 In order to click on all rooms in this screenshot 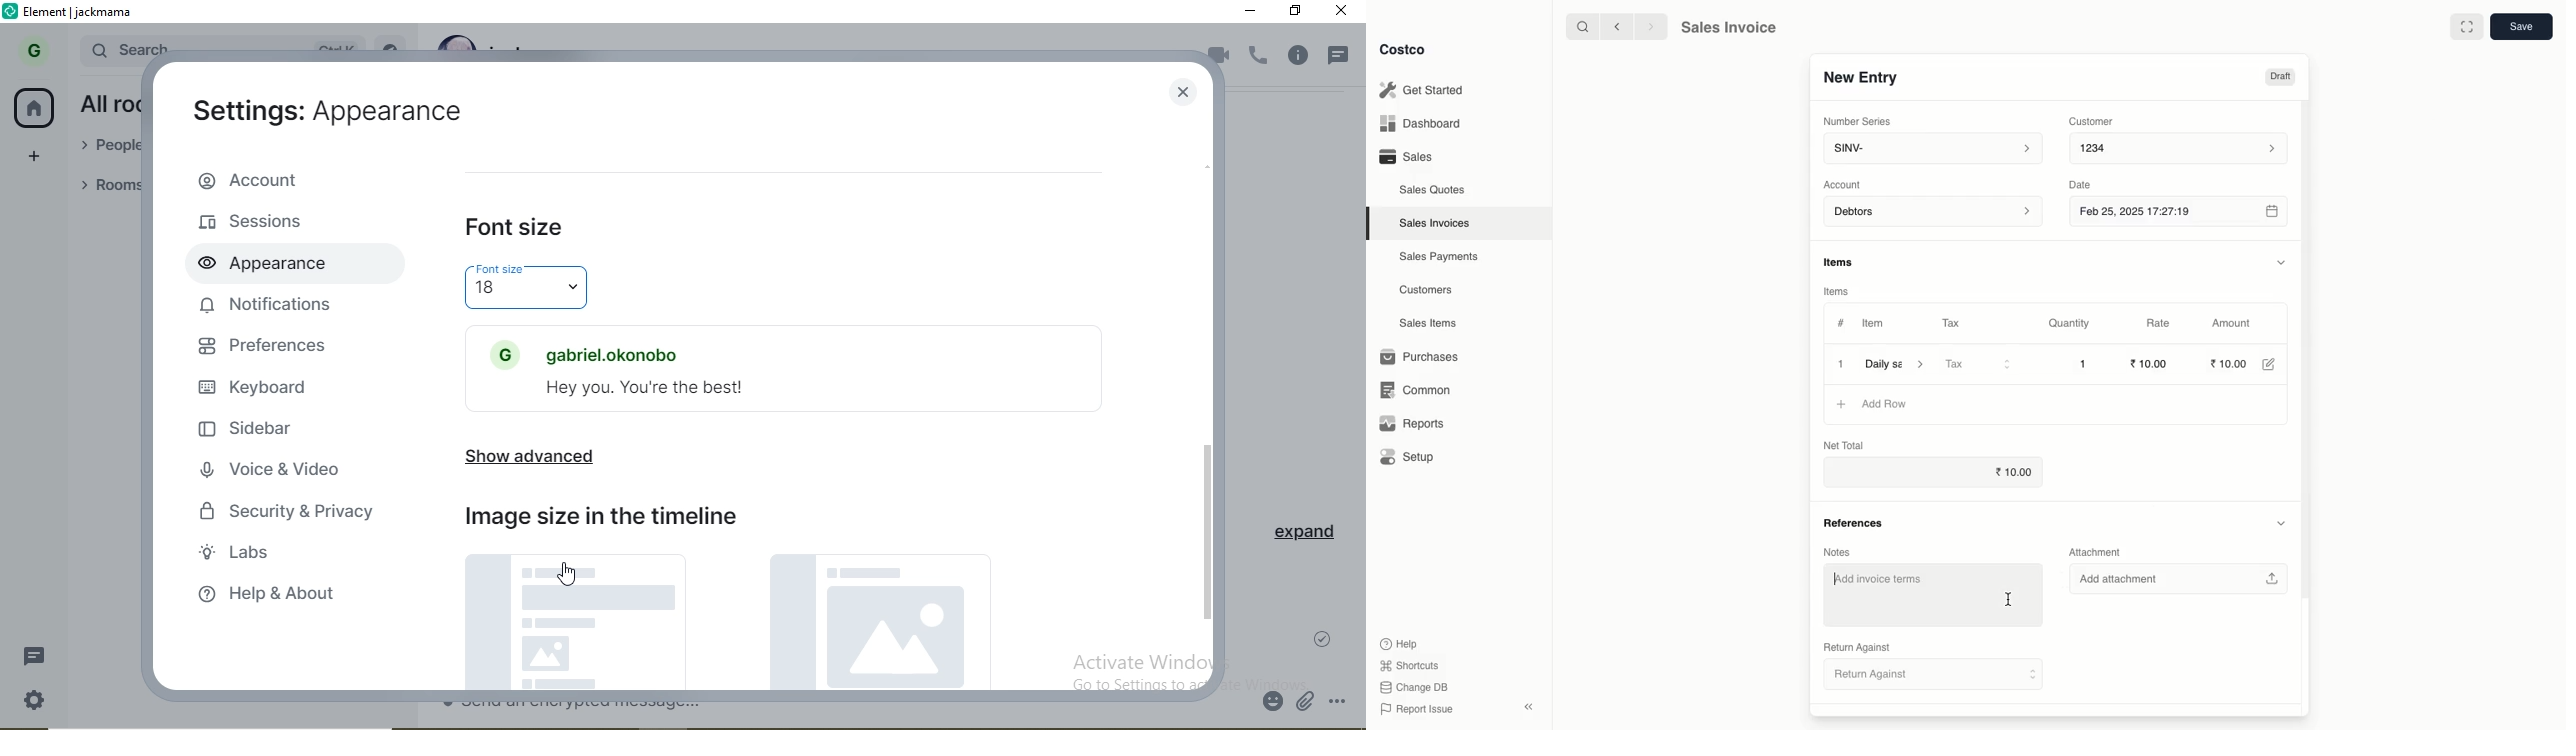, I will do `click(107, 104)`.